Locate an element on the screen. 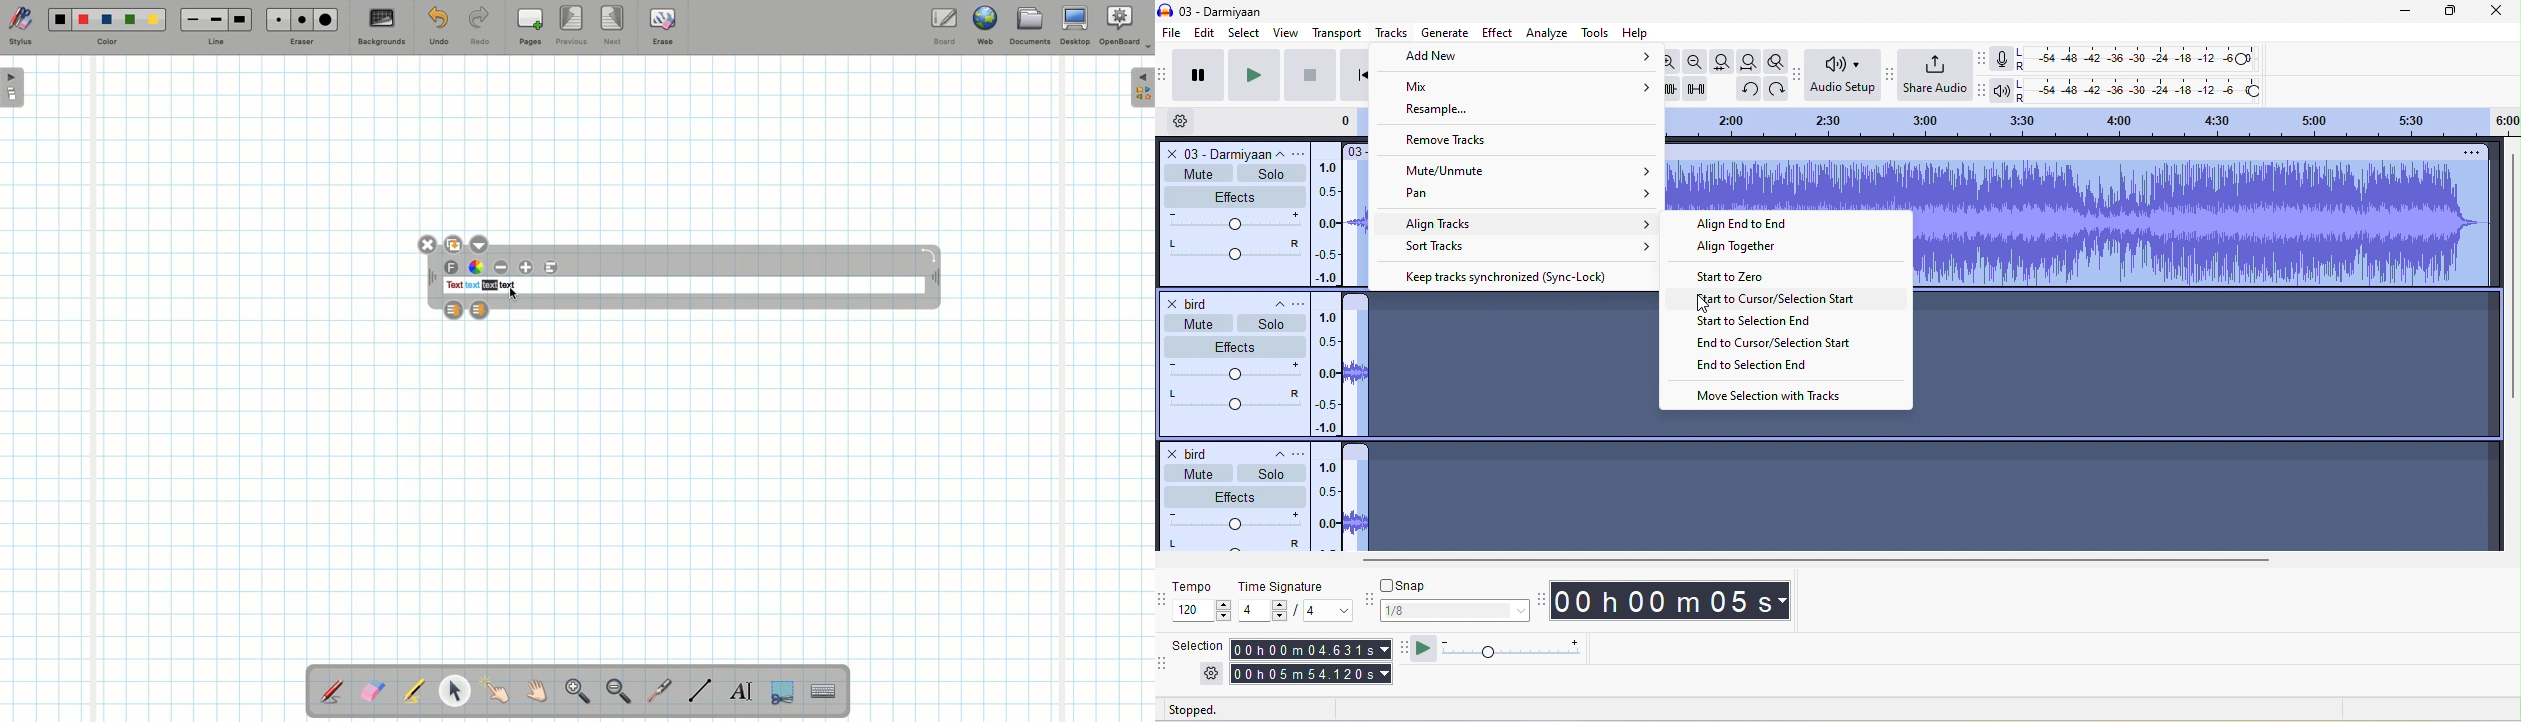 The width and height of the screenshot is (2548, 728). Line is located at coordinates (216, 43).